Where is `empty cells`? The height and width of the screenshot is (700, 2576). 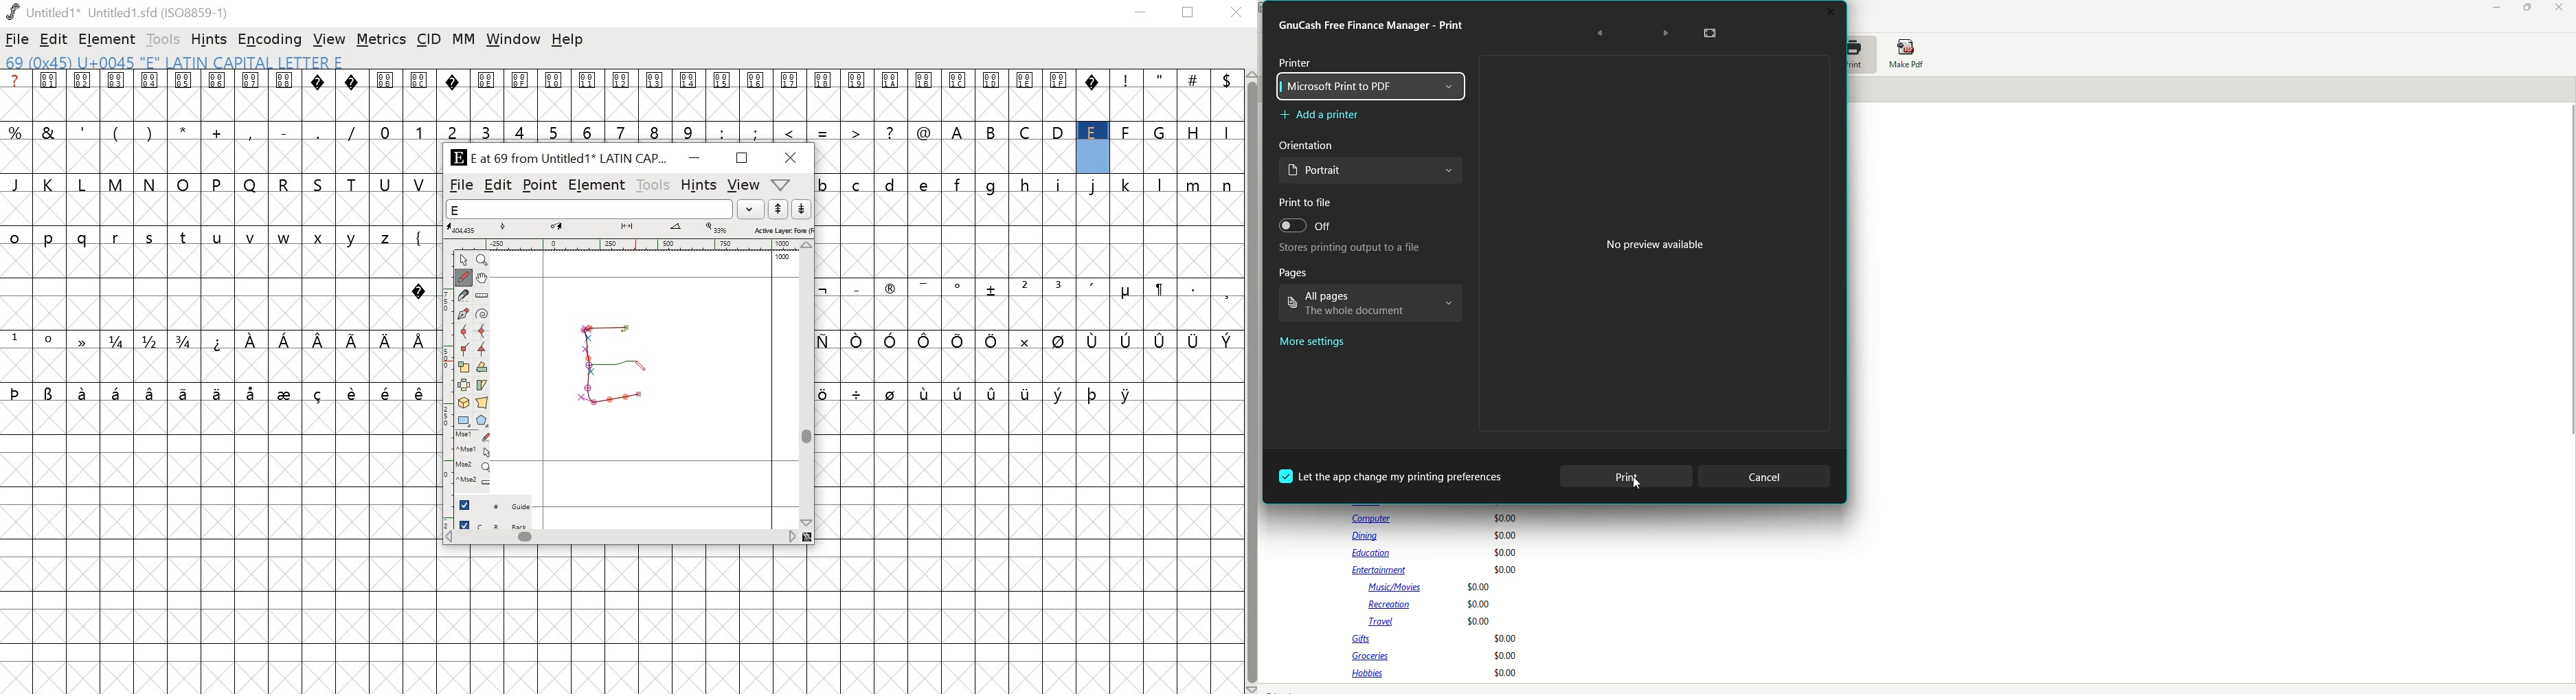 empty cells is located at coordinates (221, 210).